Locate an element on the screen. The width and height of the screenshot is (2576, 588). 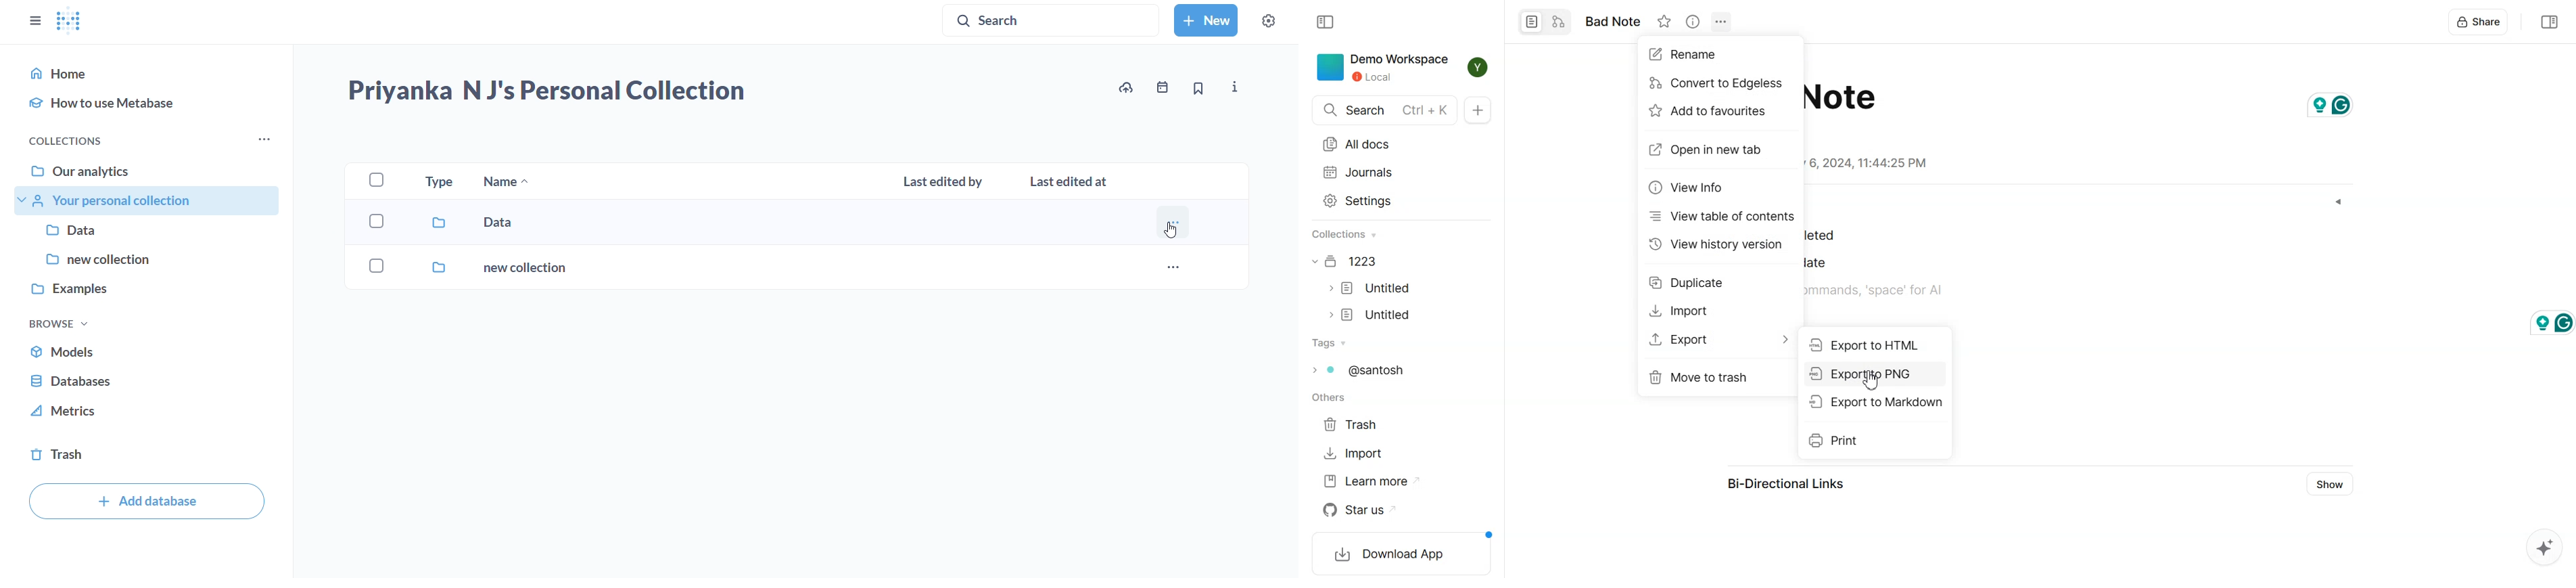
Duplicates is located at coordinates (1691, 284).